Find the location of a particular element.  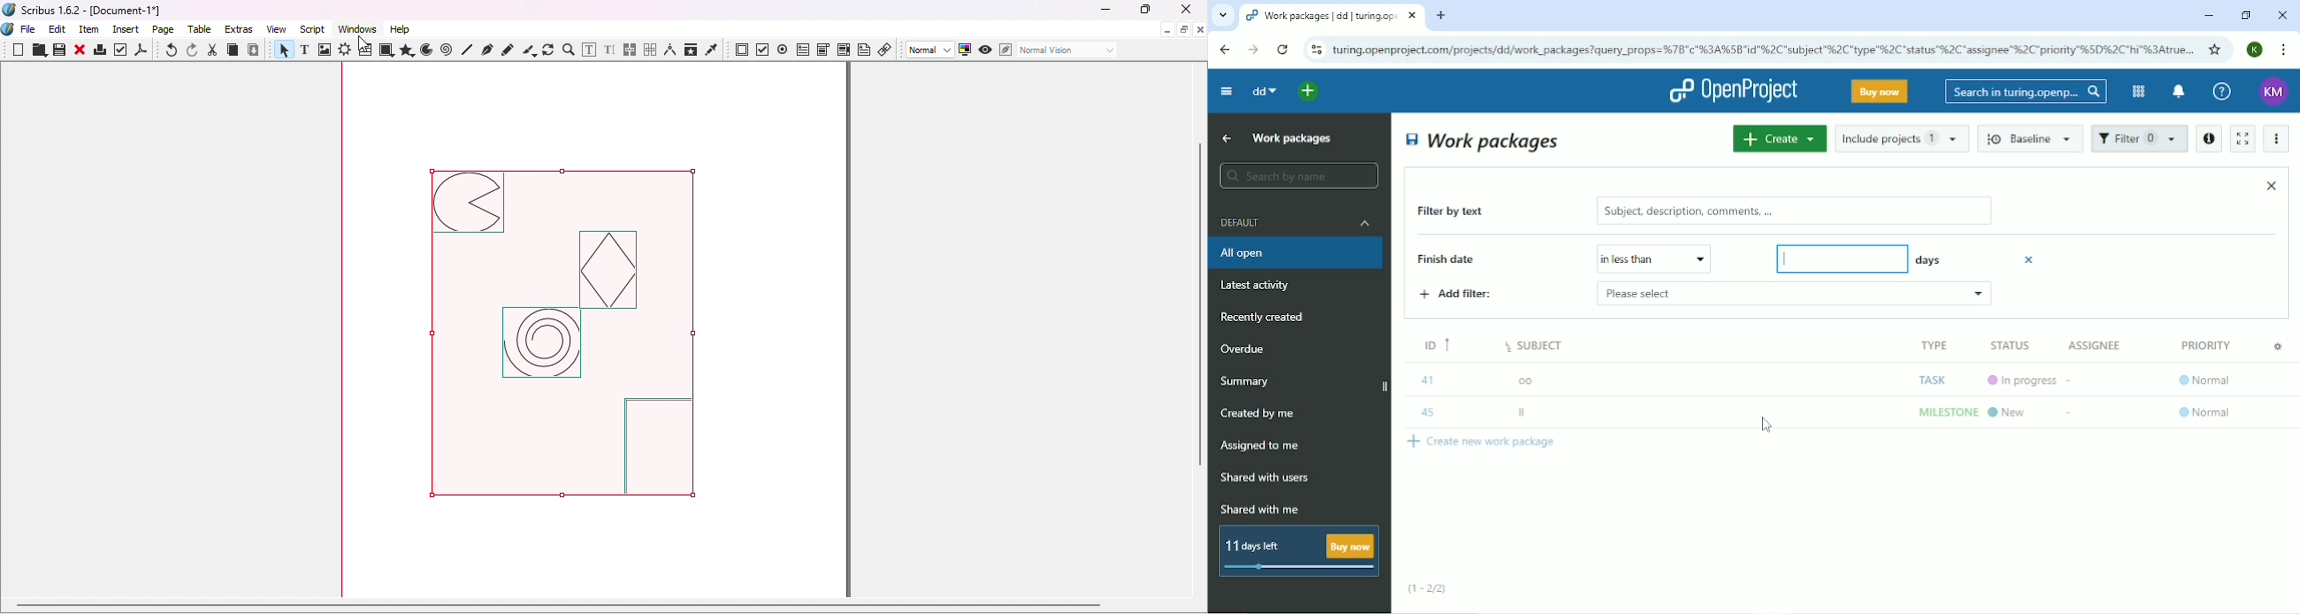

Image frame is located at coordinates (326, 51).